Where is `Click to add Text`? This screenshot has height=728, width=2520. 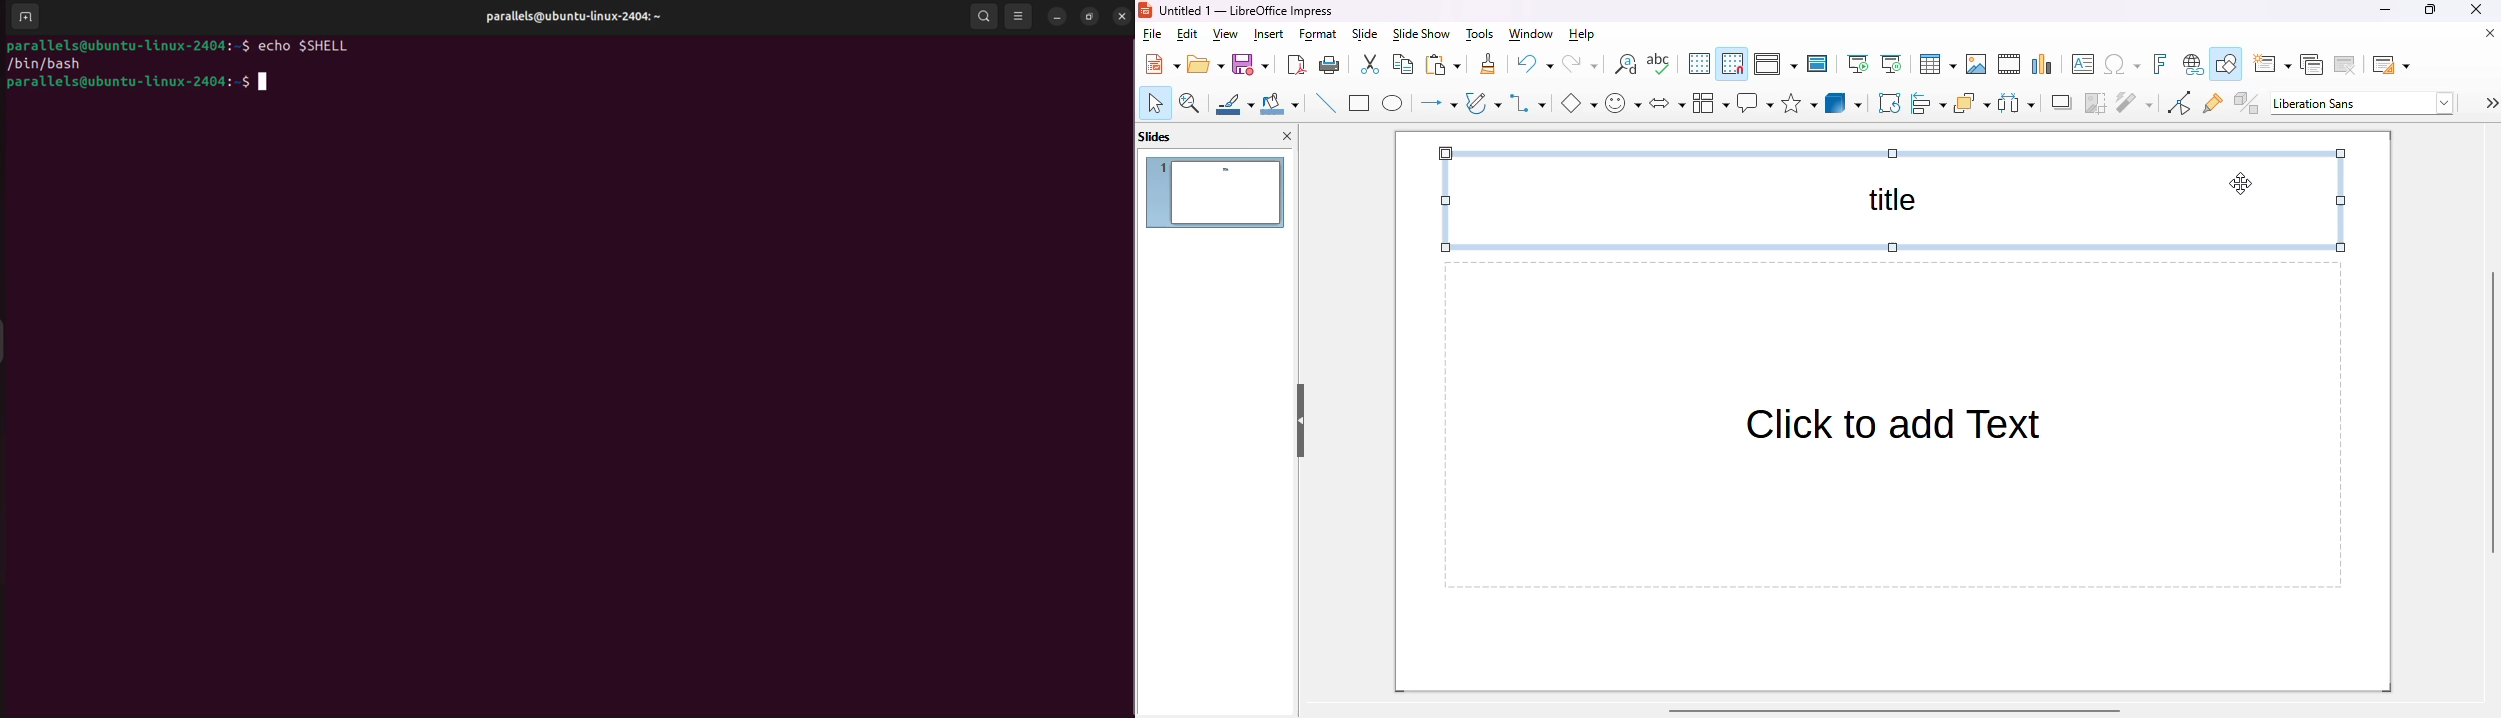 Click to add Text is located at coordinates (1892, 476).